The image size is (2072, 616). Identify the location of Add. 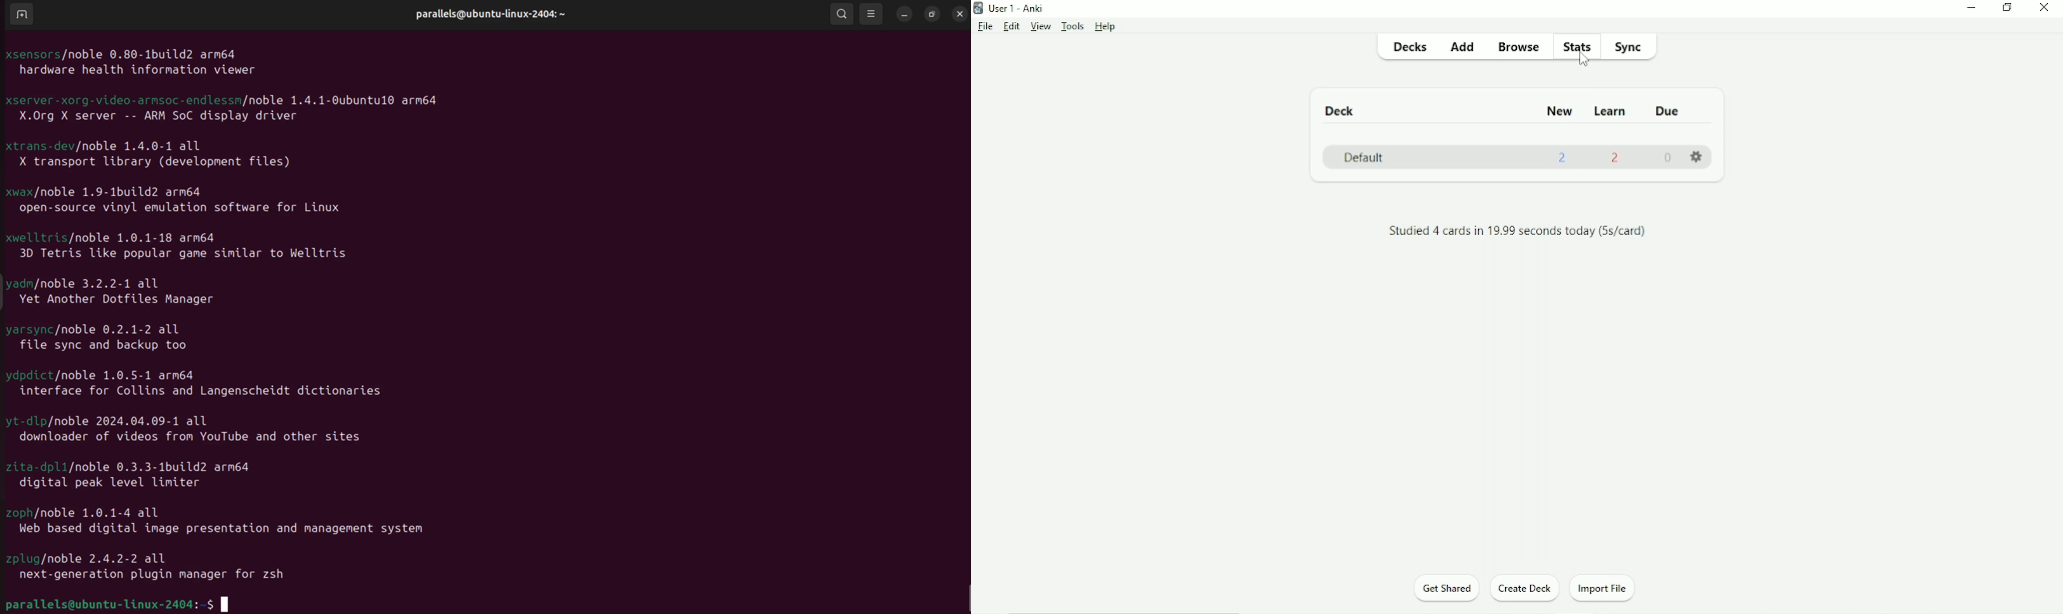
(1464, 47).